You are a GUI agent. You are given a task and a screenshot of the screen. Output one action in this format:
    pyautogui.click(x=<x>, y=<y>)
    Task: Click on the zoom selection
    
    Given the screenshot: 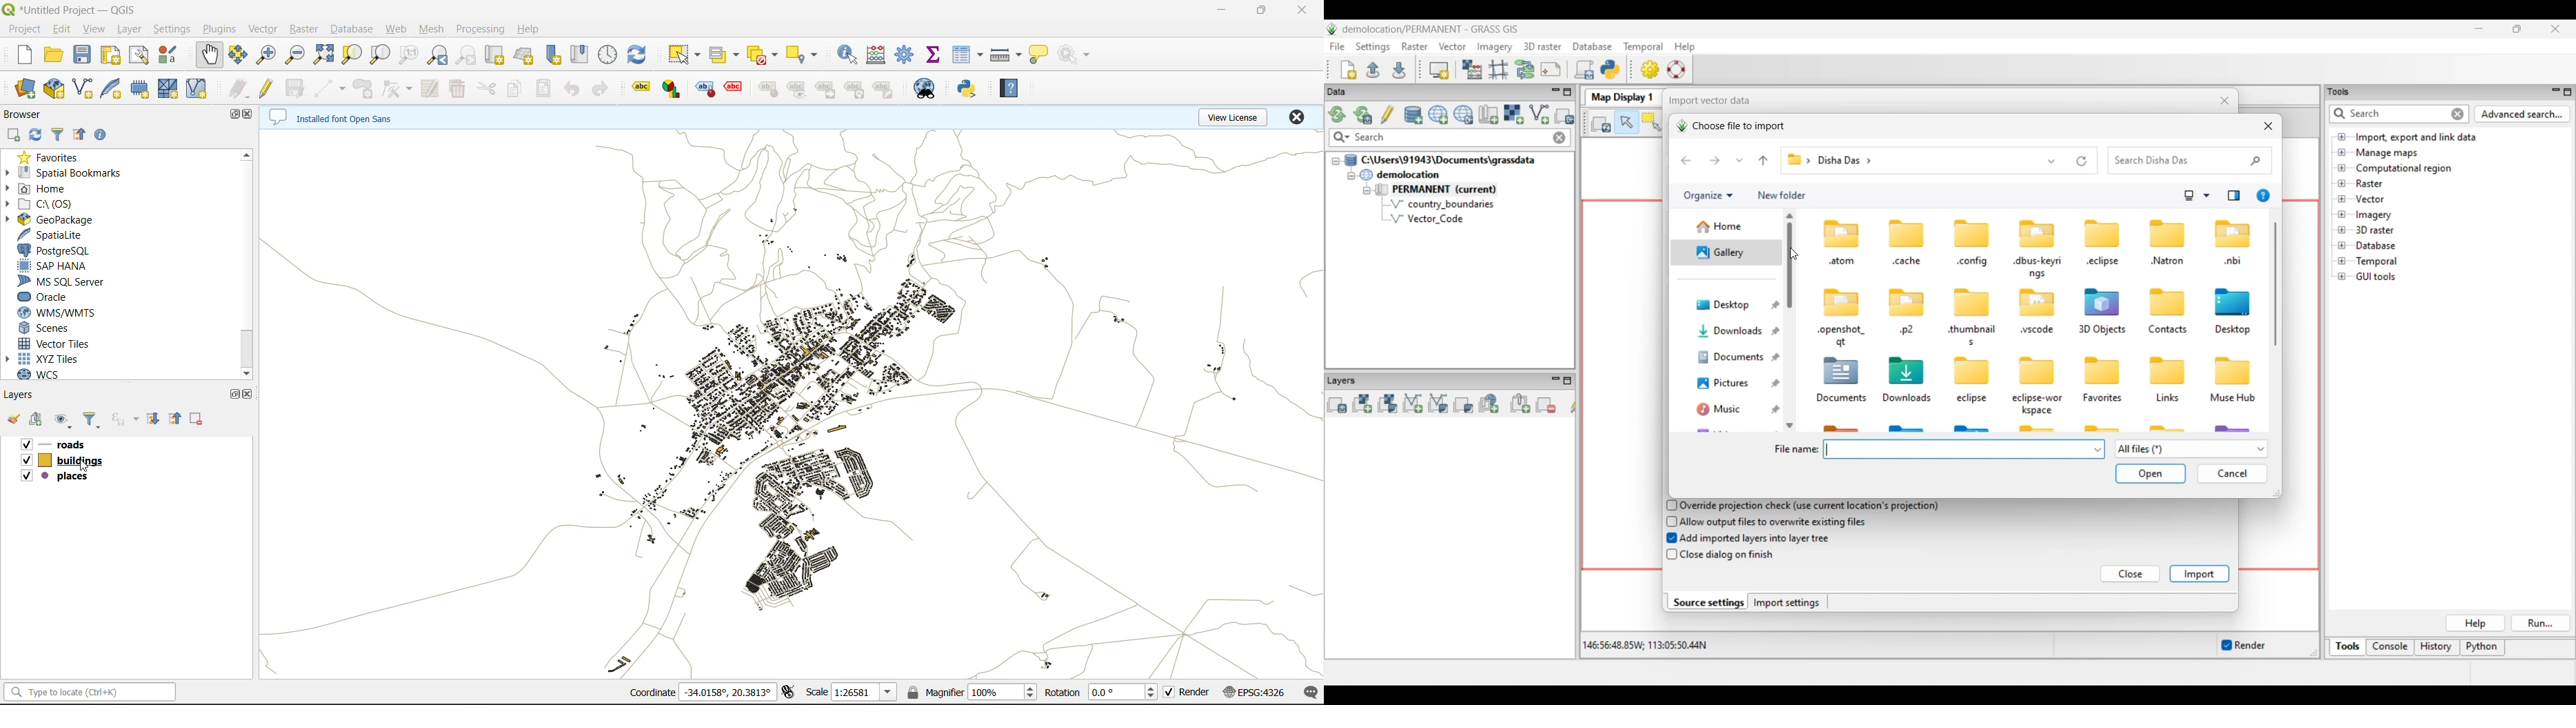 What is the action you would take?
    pyautogui.click(x=352, y=55)
    